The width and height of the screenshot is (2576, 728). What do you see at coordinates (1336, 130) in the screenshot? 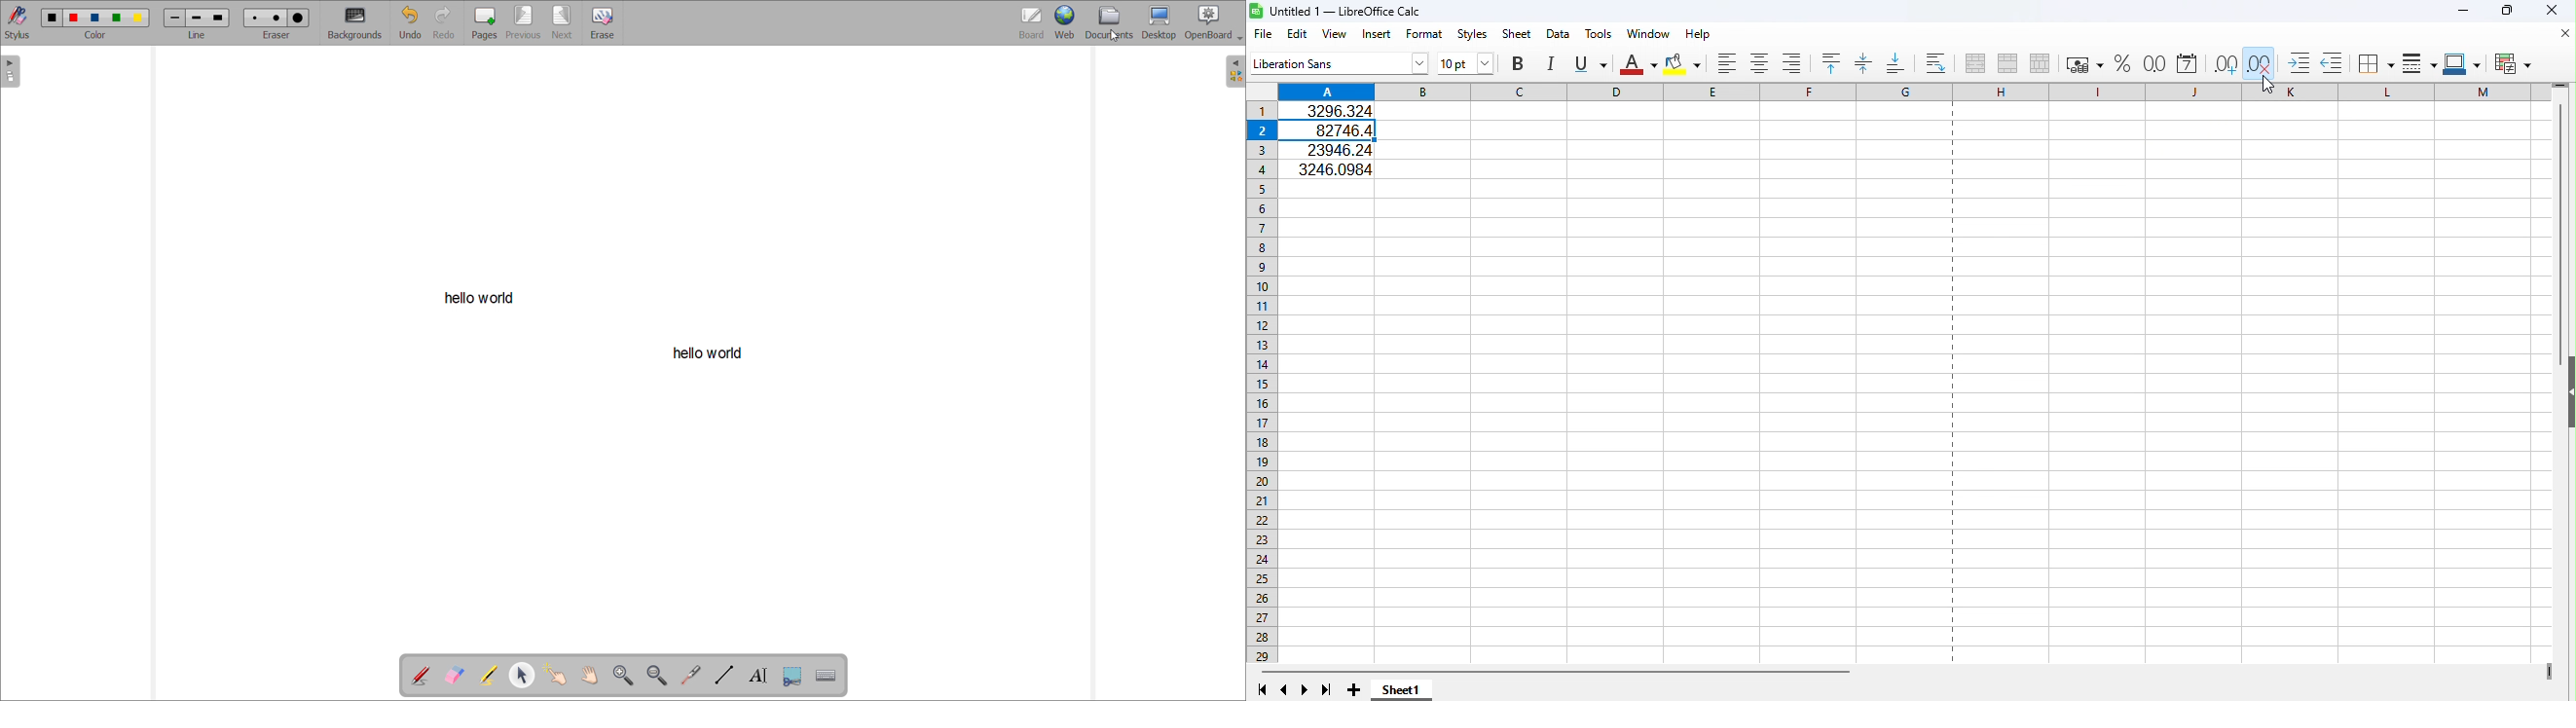
I see `82746.4` at bounding box center [1336, 130].